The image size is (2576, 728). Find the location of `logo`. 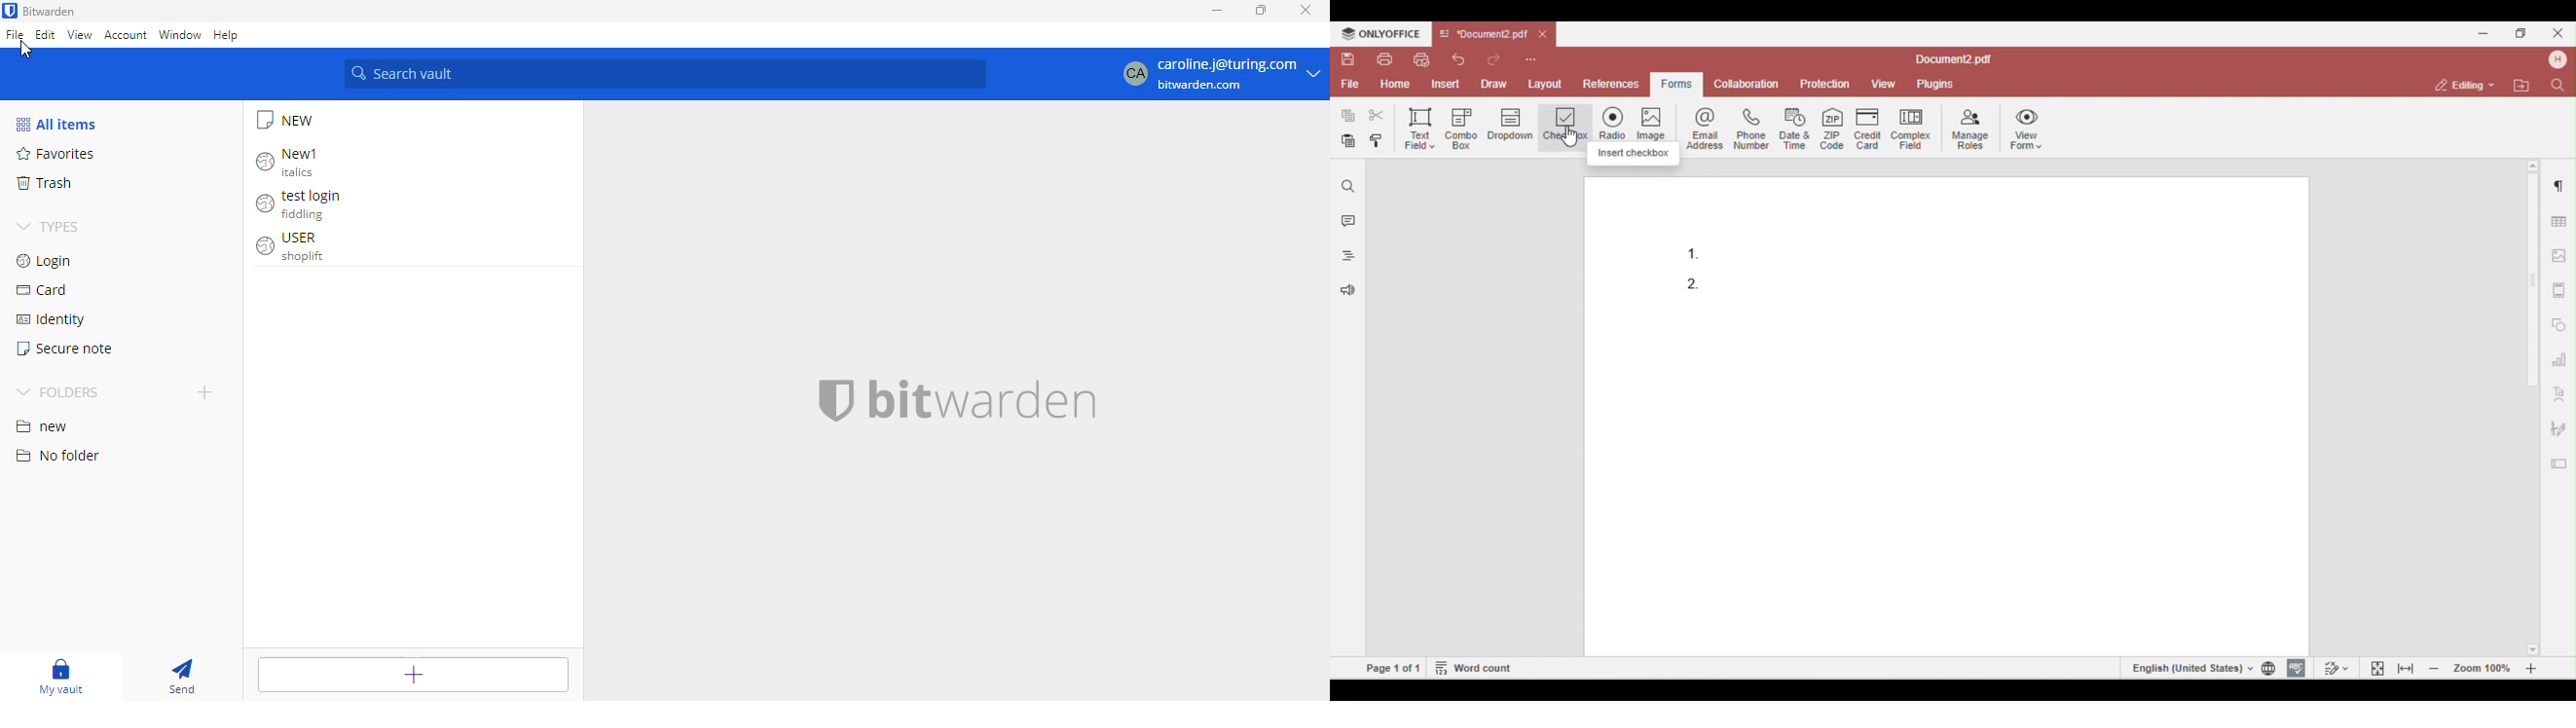

logo is located at coordinates (10, 11).